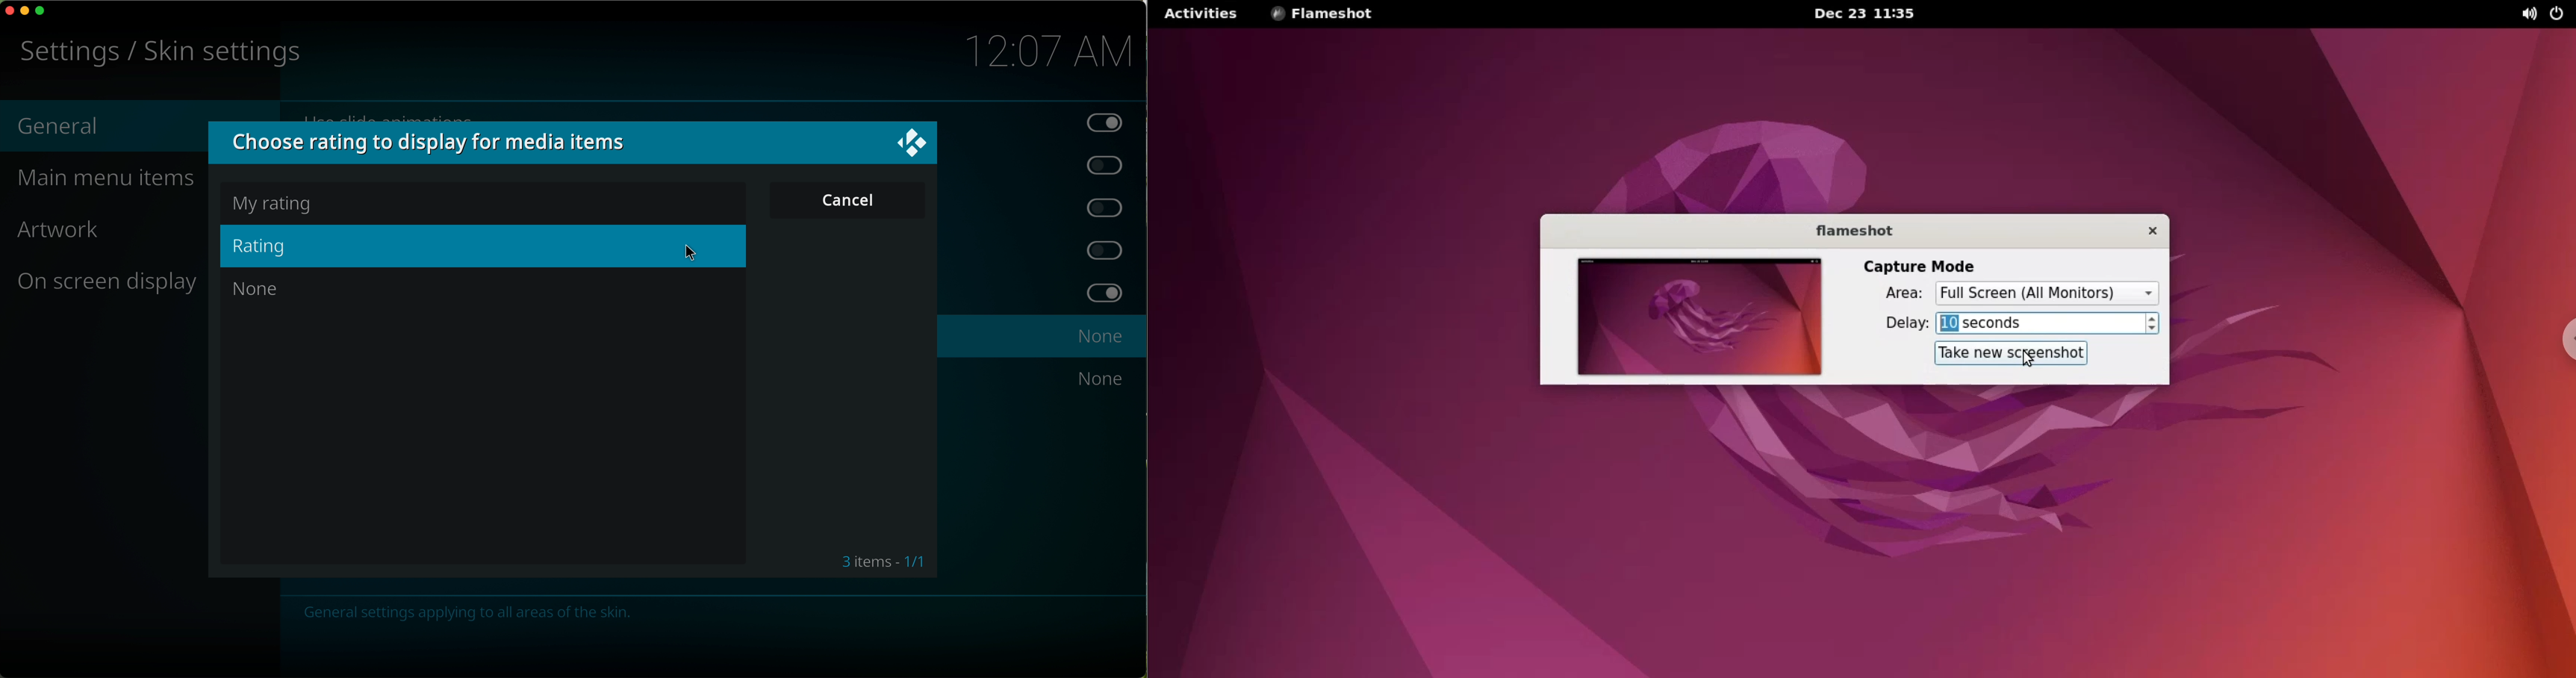 This screenshot has width=2576, height=700. What do you see at coordinates (849, 201) in the screenshot?
I see `cancel button` at bounding box center [849, 201].